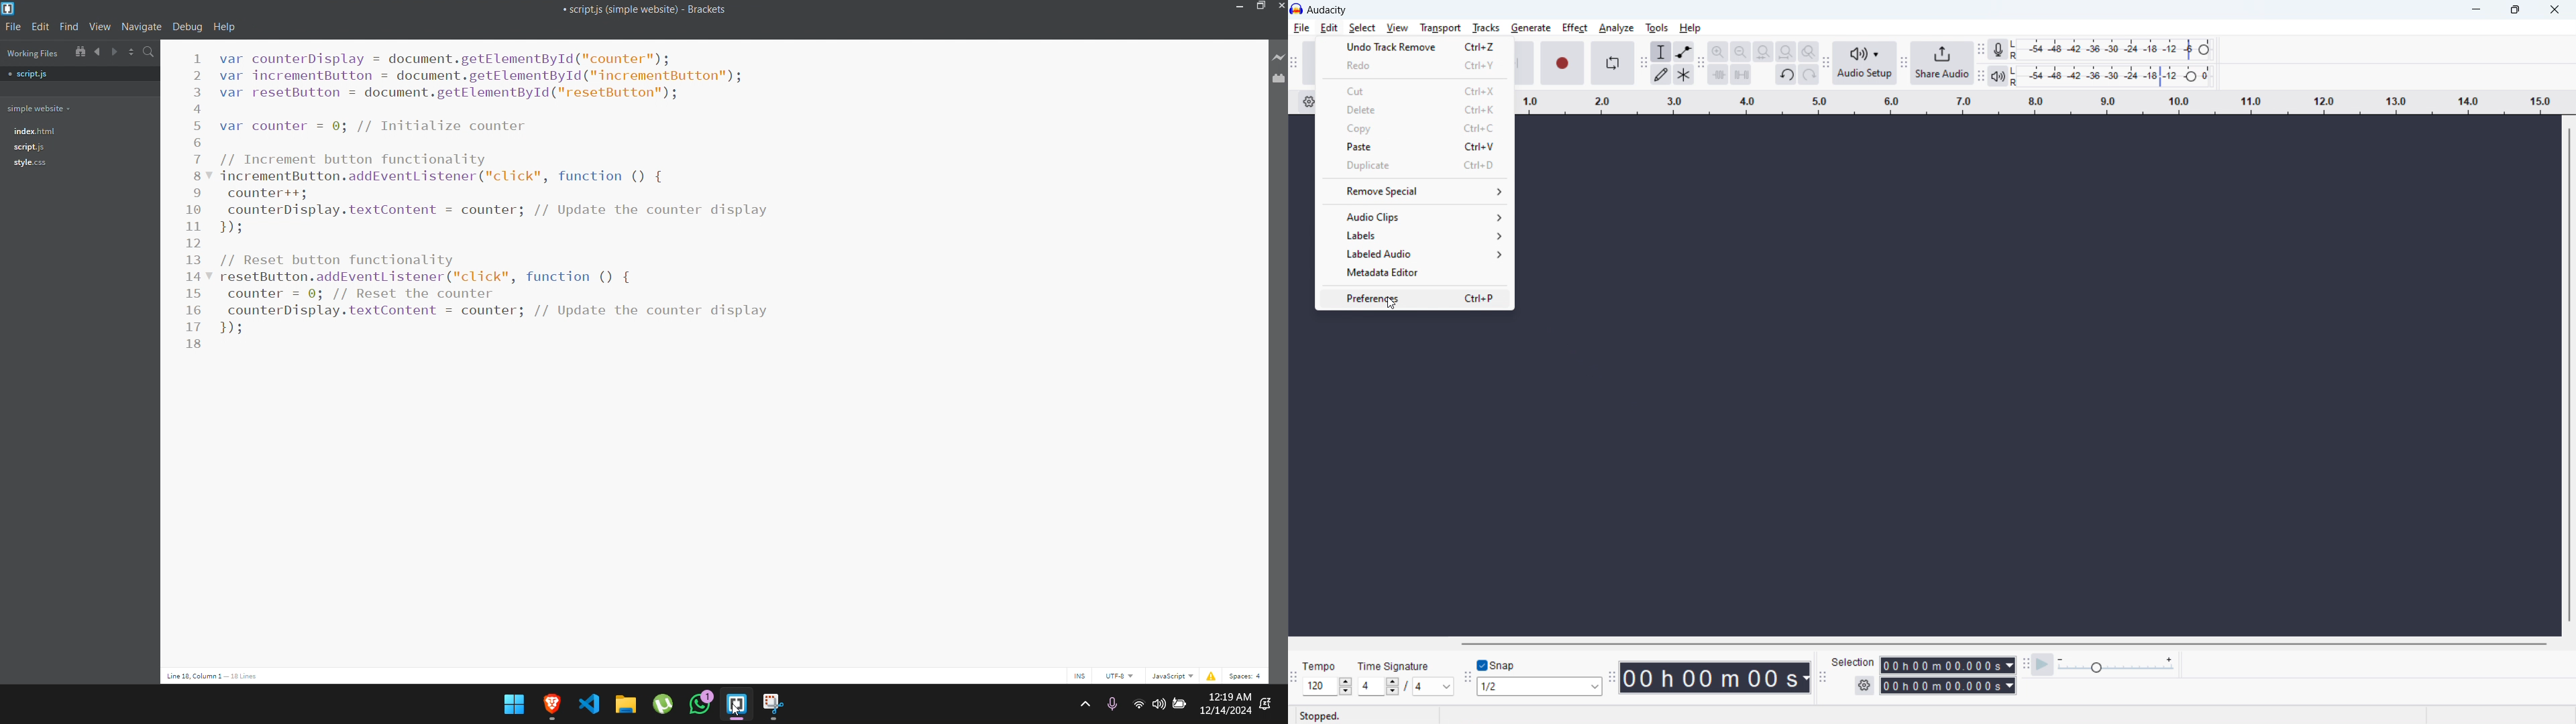 This screenshot has height=728, width=2576. What do you see at coordinates (1947, 665) in the screenshot?
I see `start time` at bounding box center [1947, 665].